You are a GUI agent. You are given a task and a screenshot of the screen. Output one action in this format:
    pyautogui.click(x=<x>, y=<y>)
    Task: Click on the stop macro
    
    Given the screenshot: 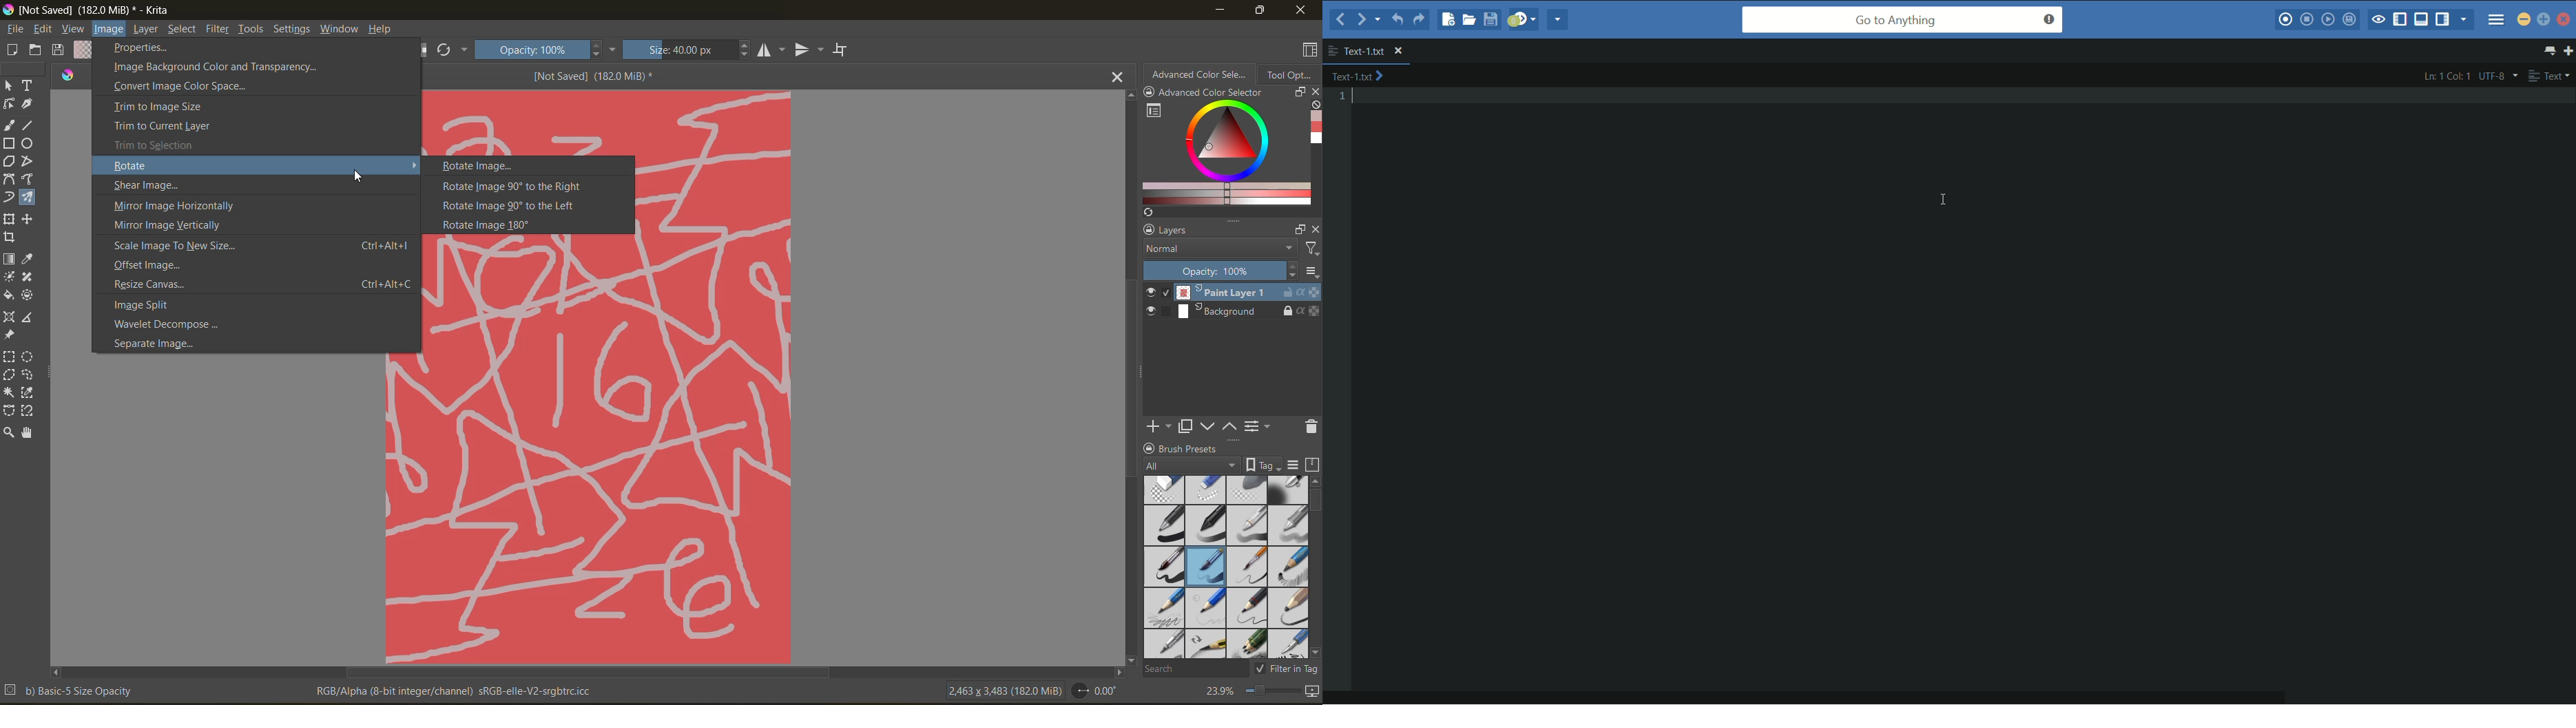 What is the action you would take?
    pyautogui.click(x=2308, y=20)
    